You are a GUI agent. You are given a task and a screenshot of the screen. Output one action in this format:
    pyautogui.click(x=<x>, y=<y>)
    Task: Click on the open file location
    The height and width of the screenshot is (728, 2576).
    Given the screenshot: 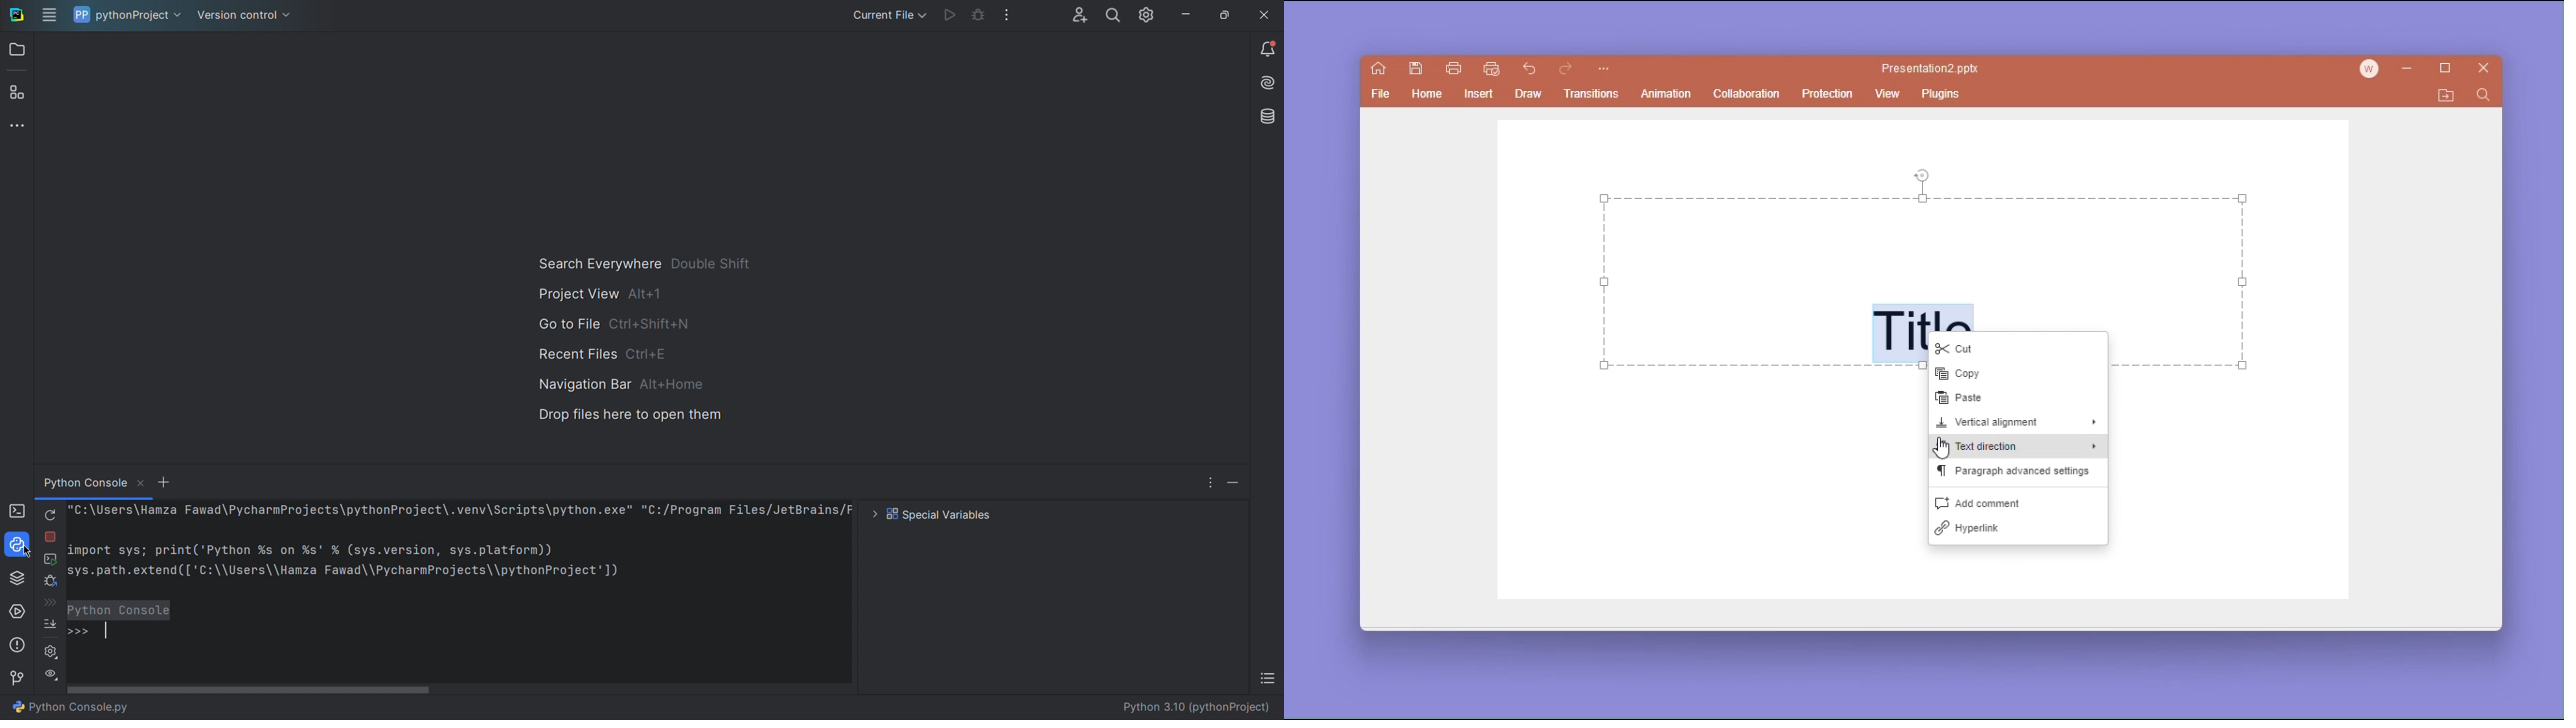 What is the action you would take?
    pyautogui.click(x=2446, y=96)
    